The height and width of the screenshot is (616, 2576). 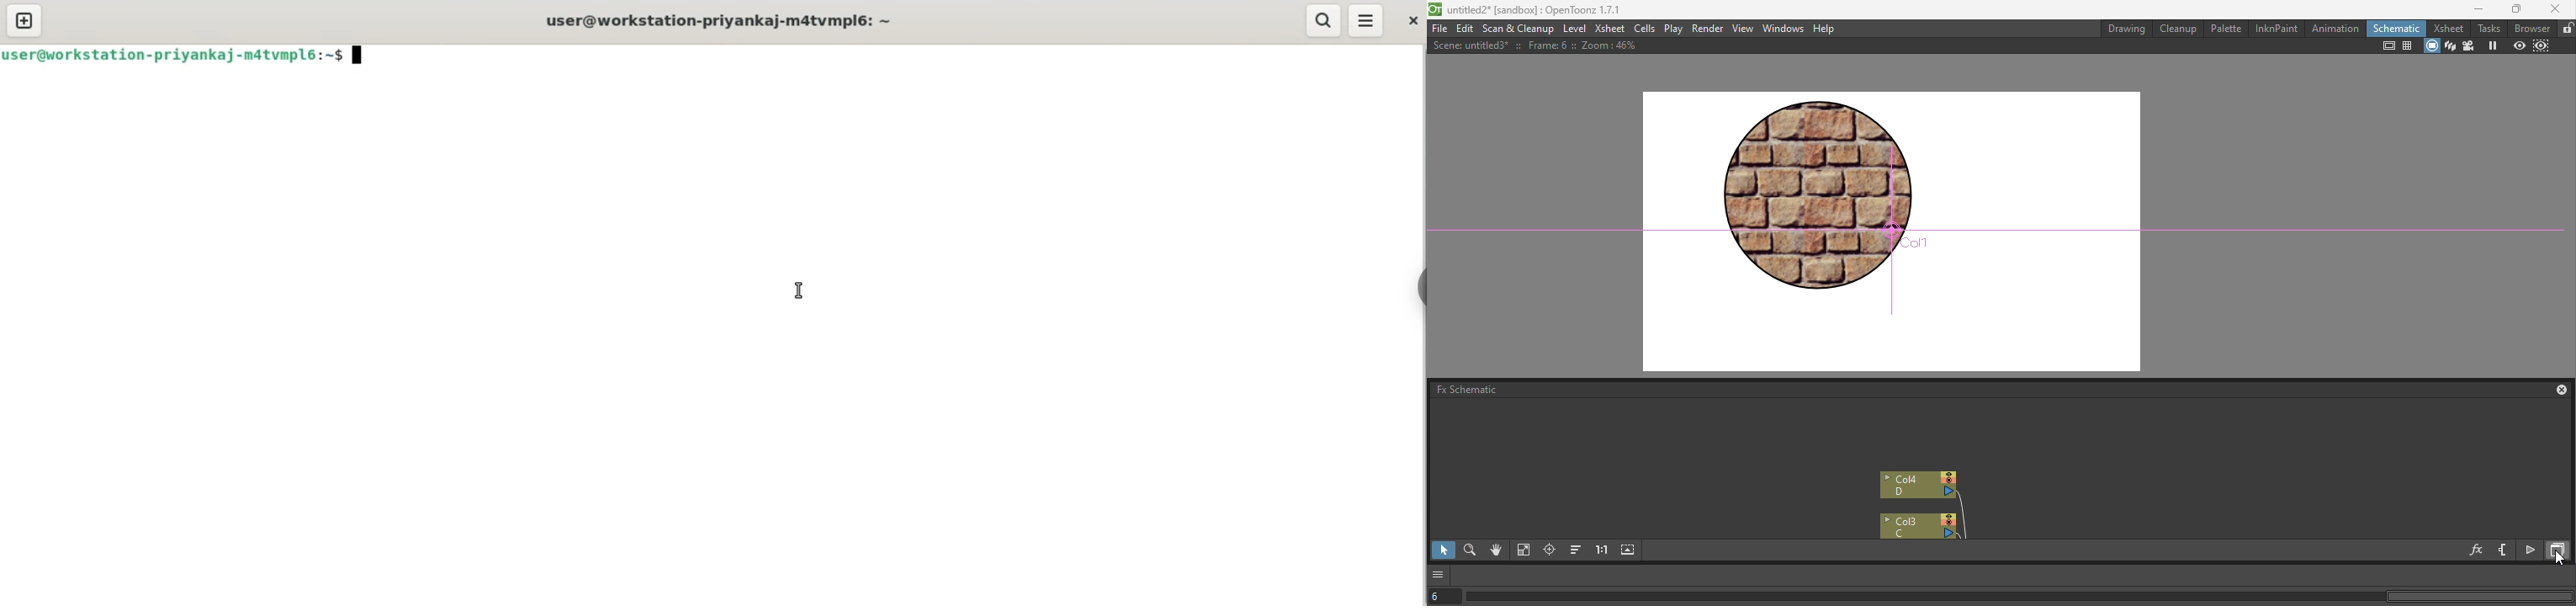 I want to click on Horizontal scroll bar, so click(x=2019, y=597).